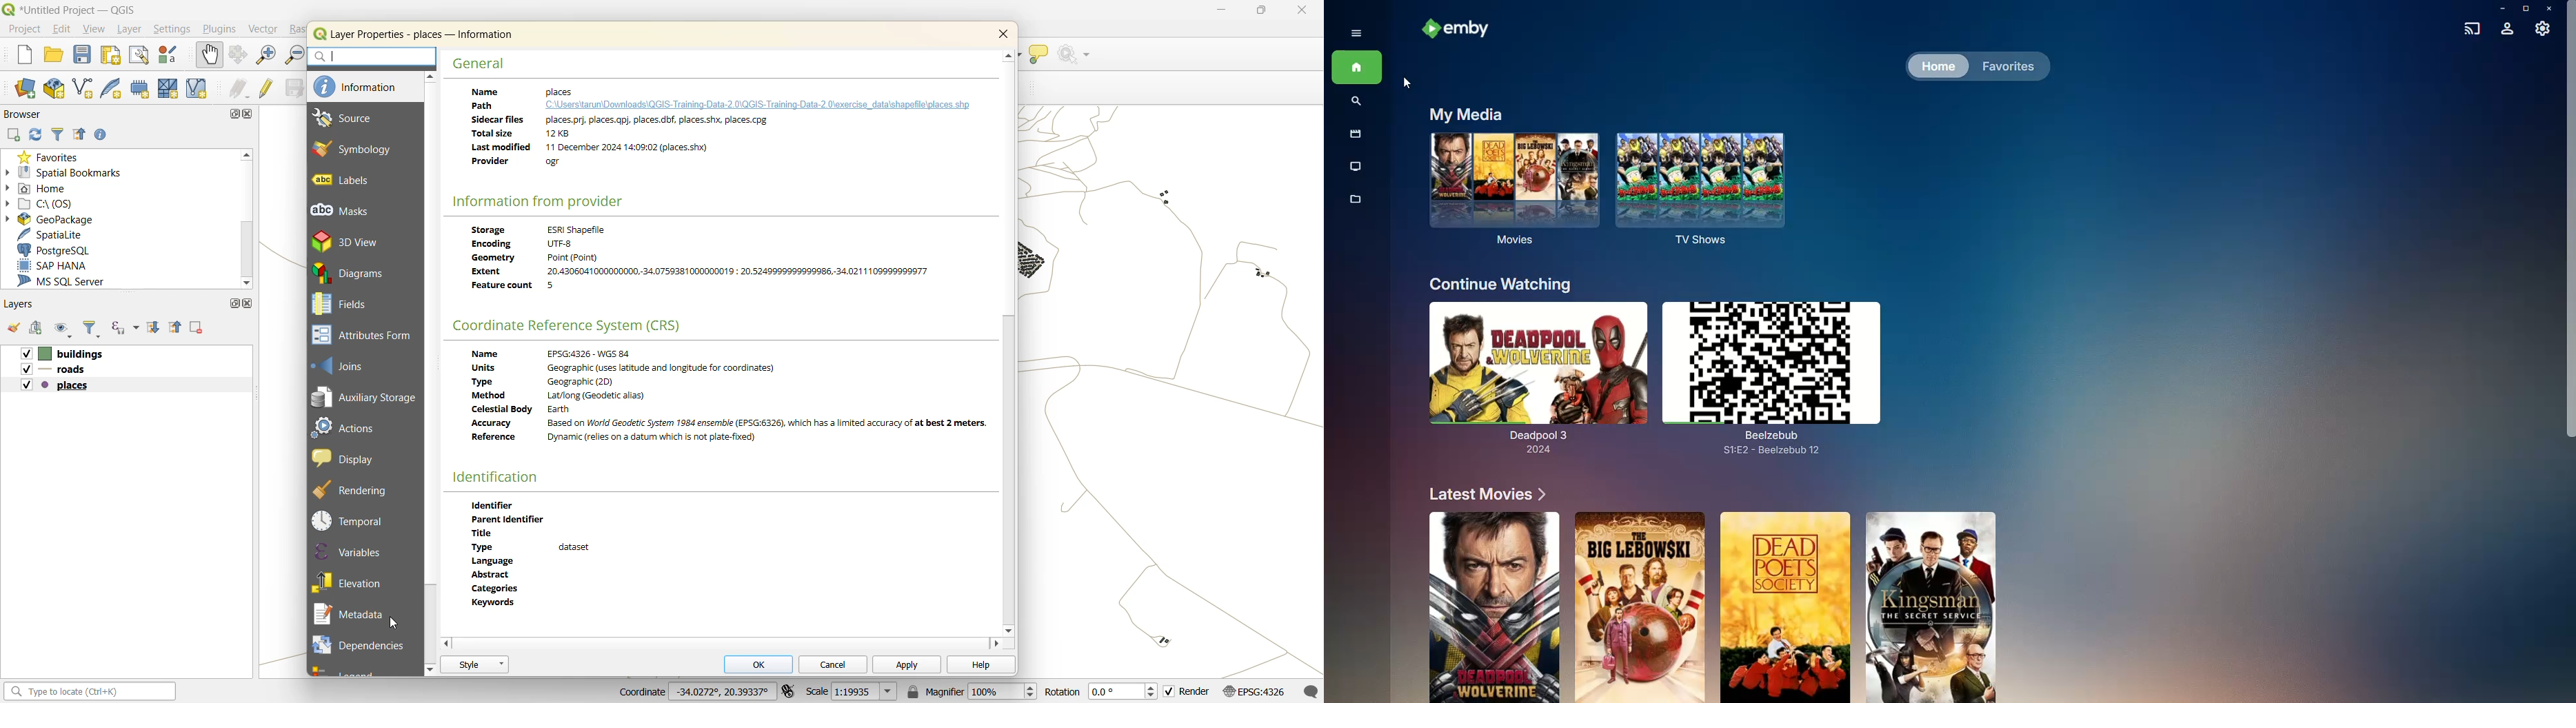  Describe the element at coordinates (265, 53) in the screenshot. I see `zoom in` at that location.